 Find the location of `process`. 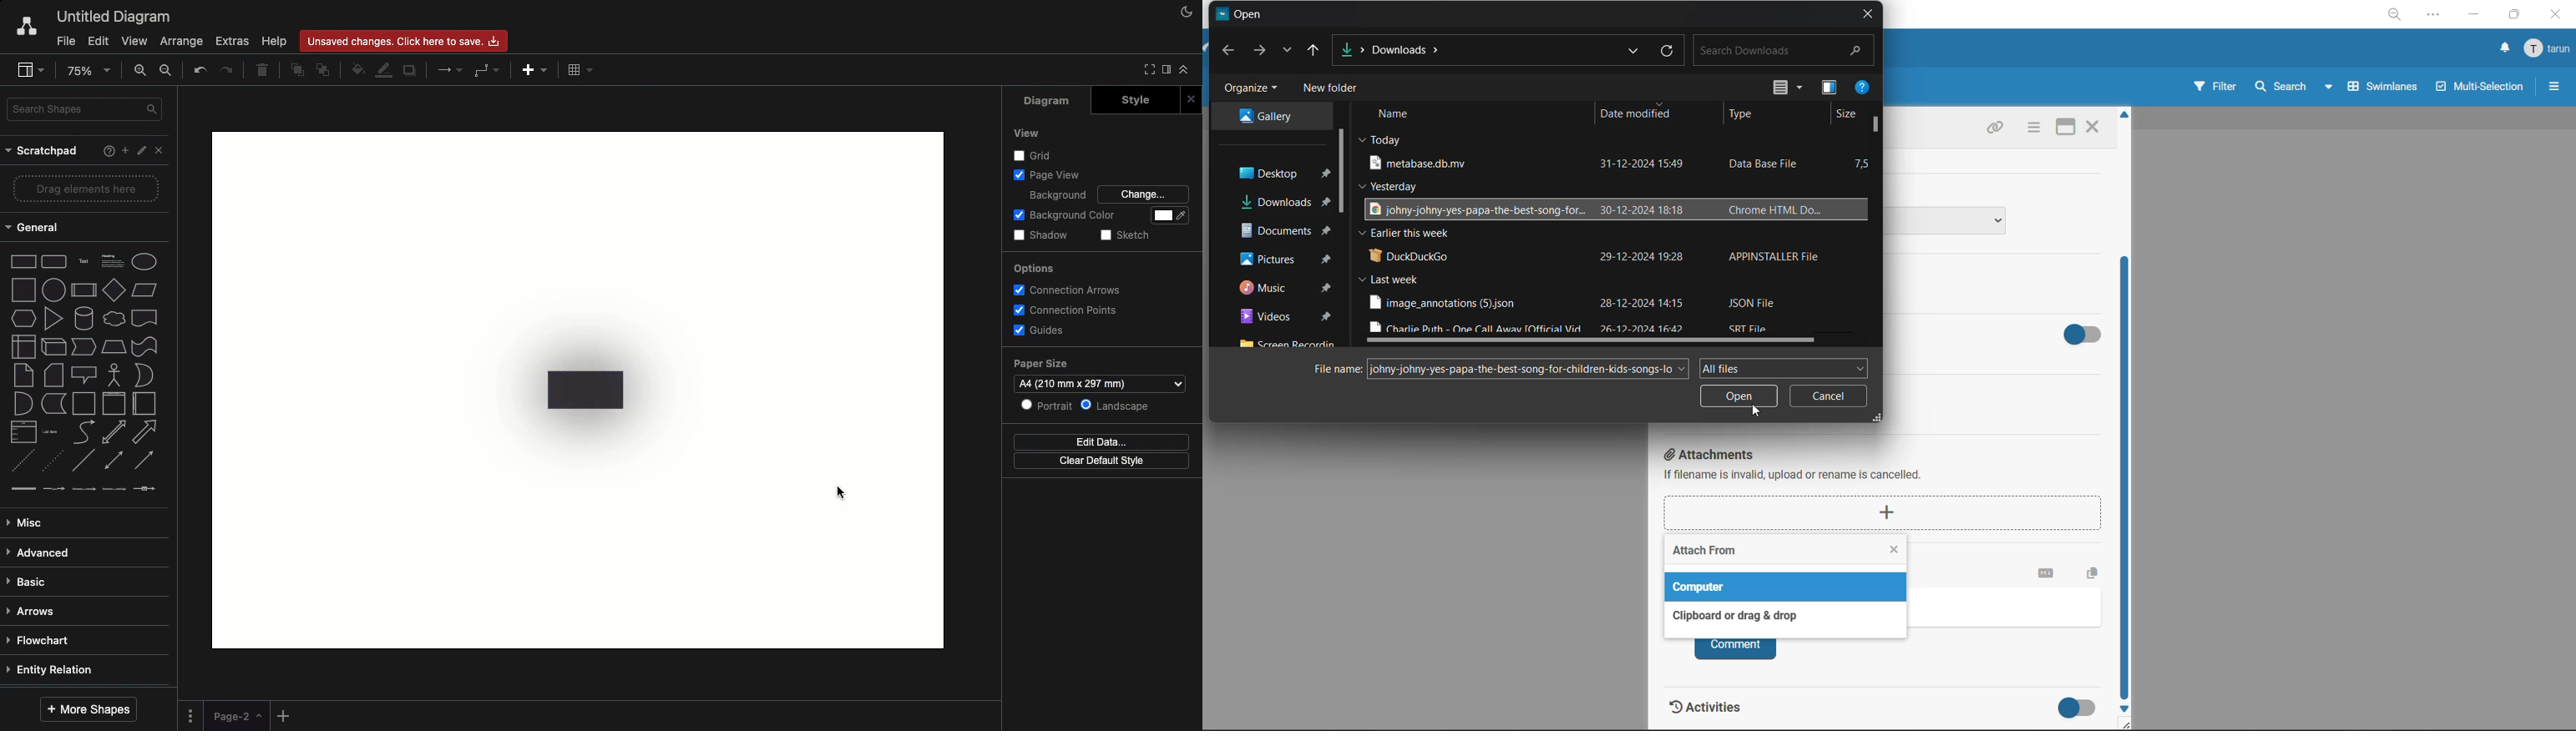

process is located at coordinates (83, 291).